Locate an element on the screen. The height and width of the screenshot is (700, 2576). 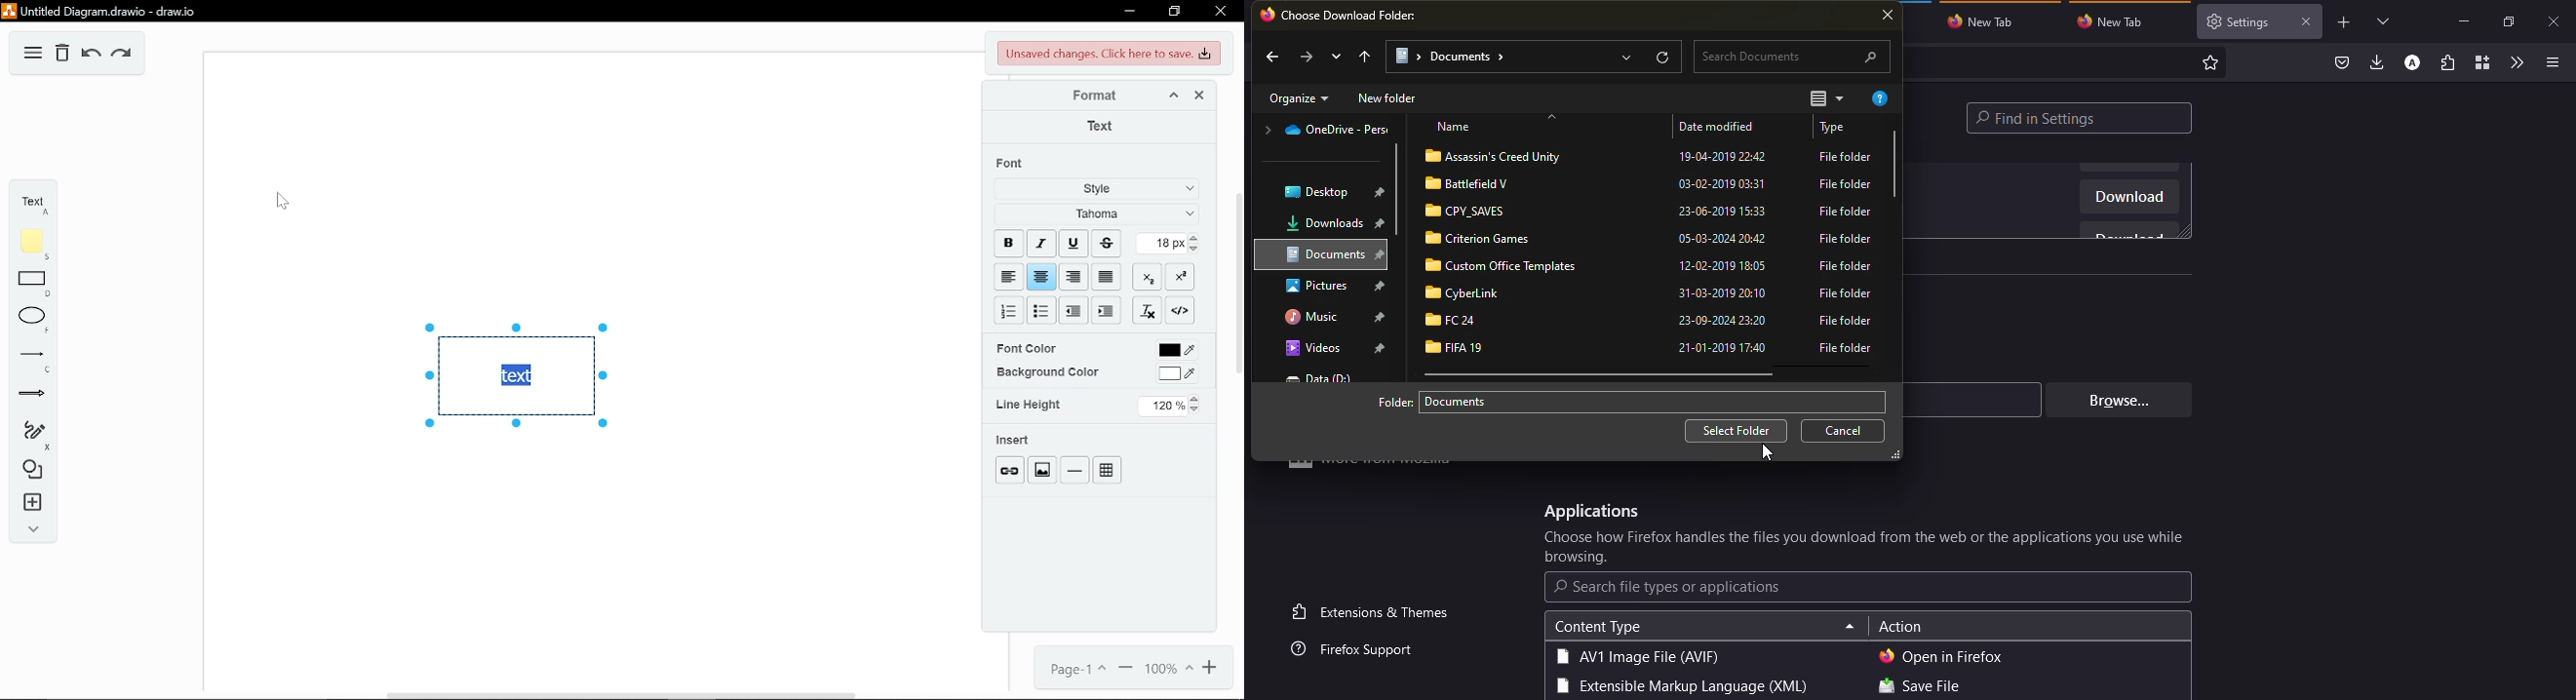
new folde is located at coordinates (1389, 98).